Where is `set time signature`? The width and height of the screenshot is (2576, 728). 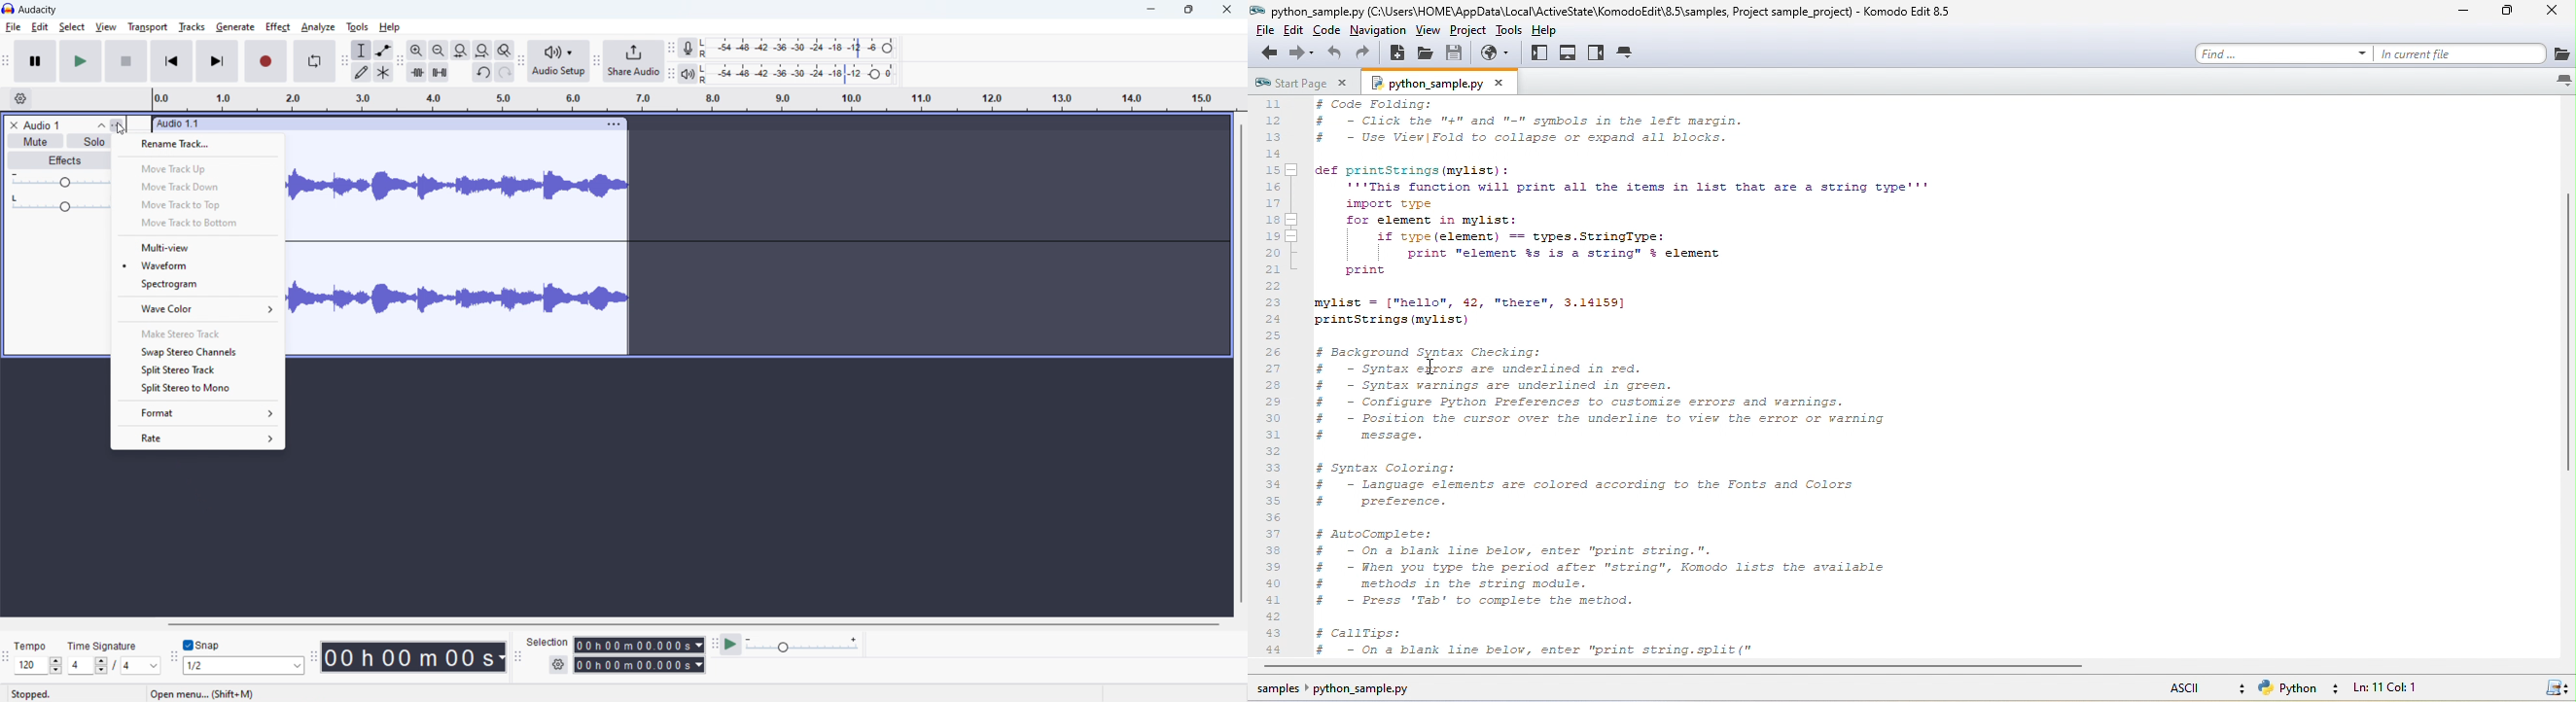 set time signature is located at coordinates (114, 666).